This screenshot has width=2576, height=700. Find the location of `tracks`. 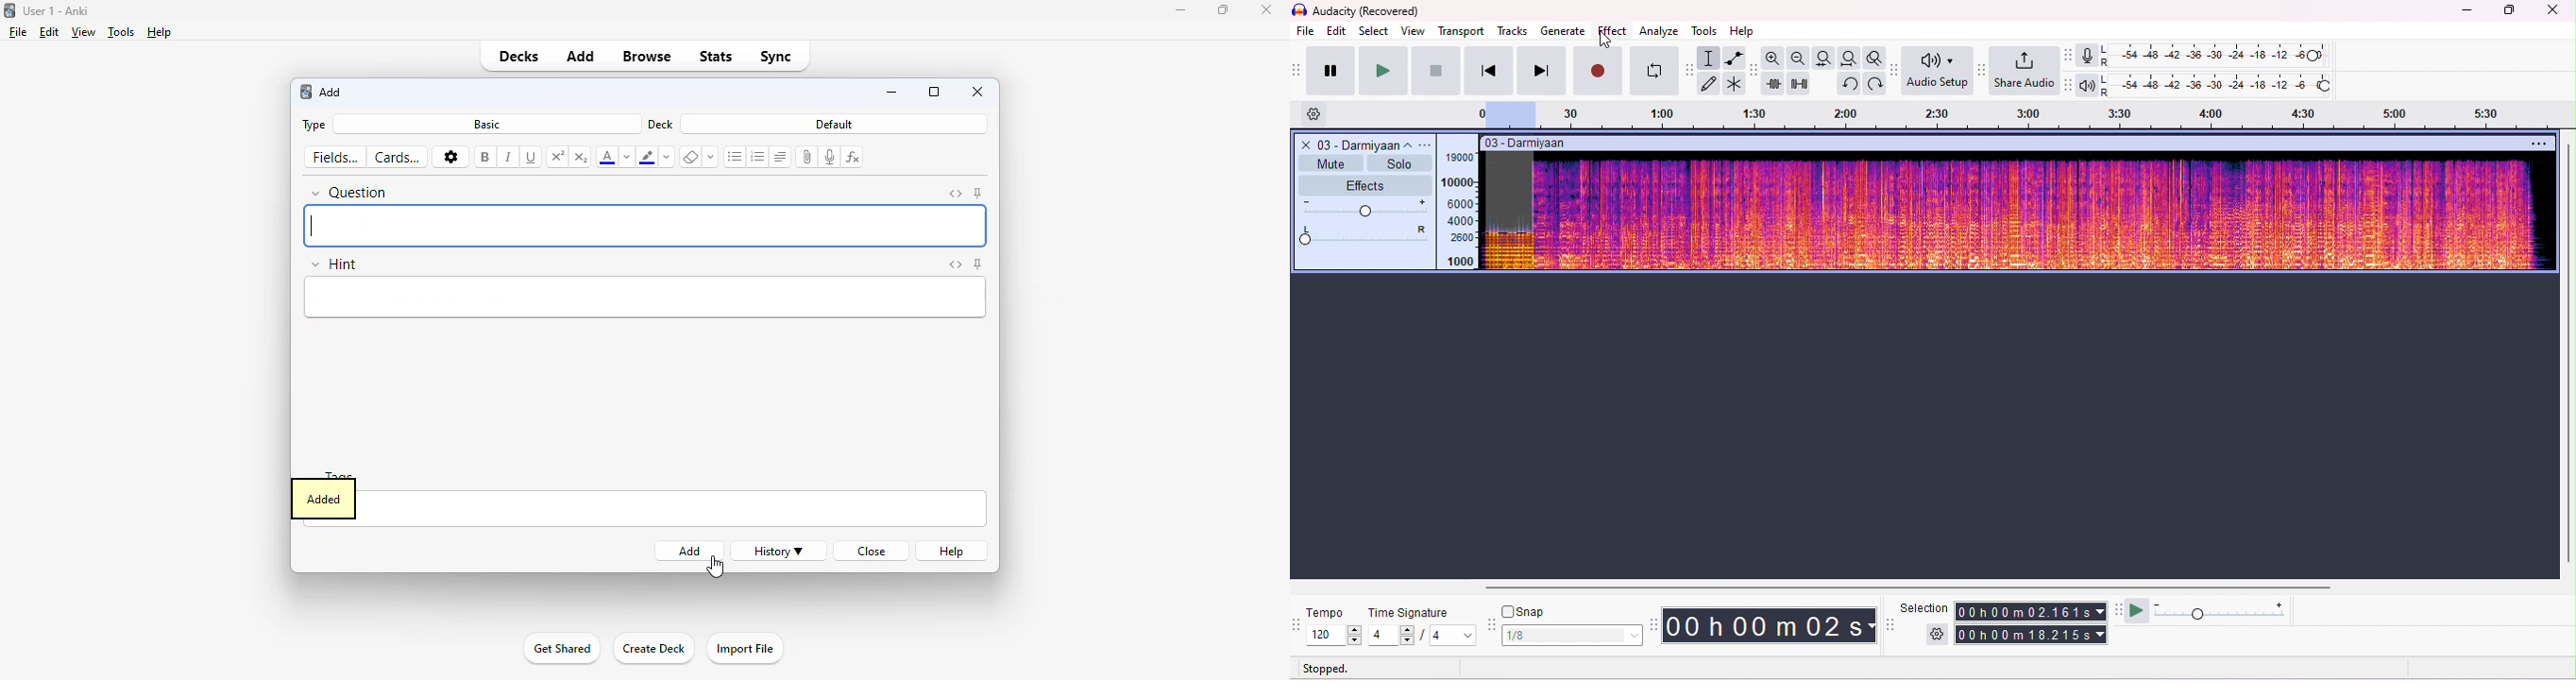

tracks is located at coordinates (1513, 32).